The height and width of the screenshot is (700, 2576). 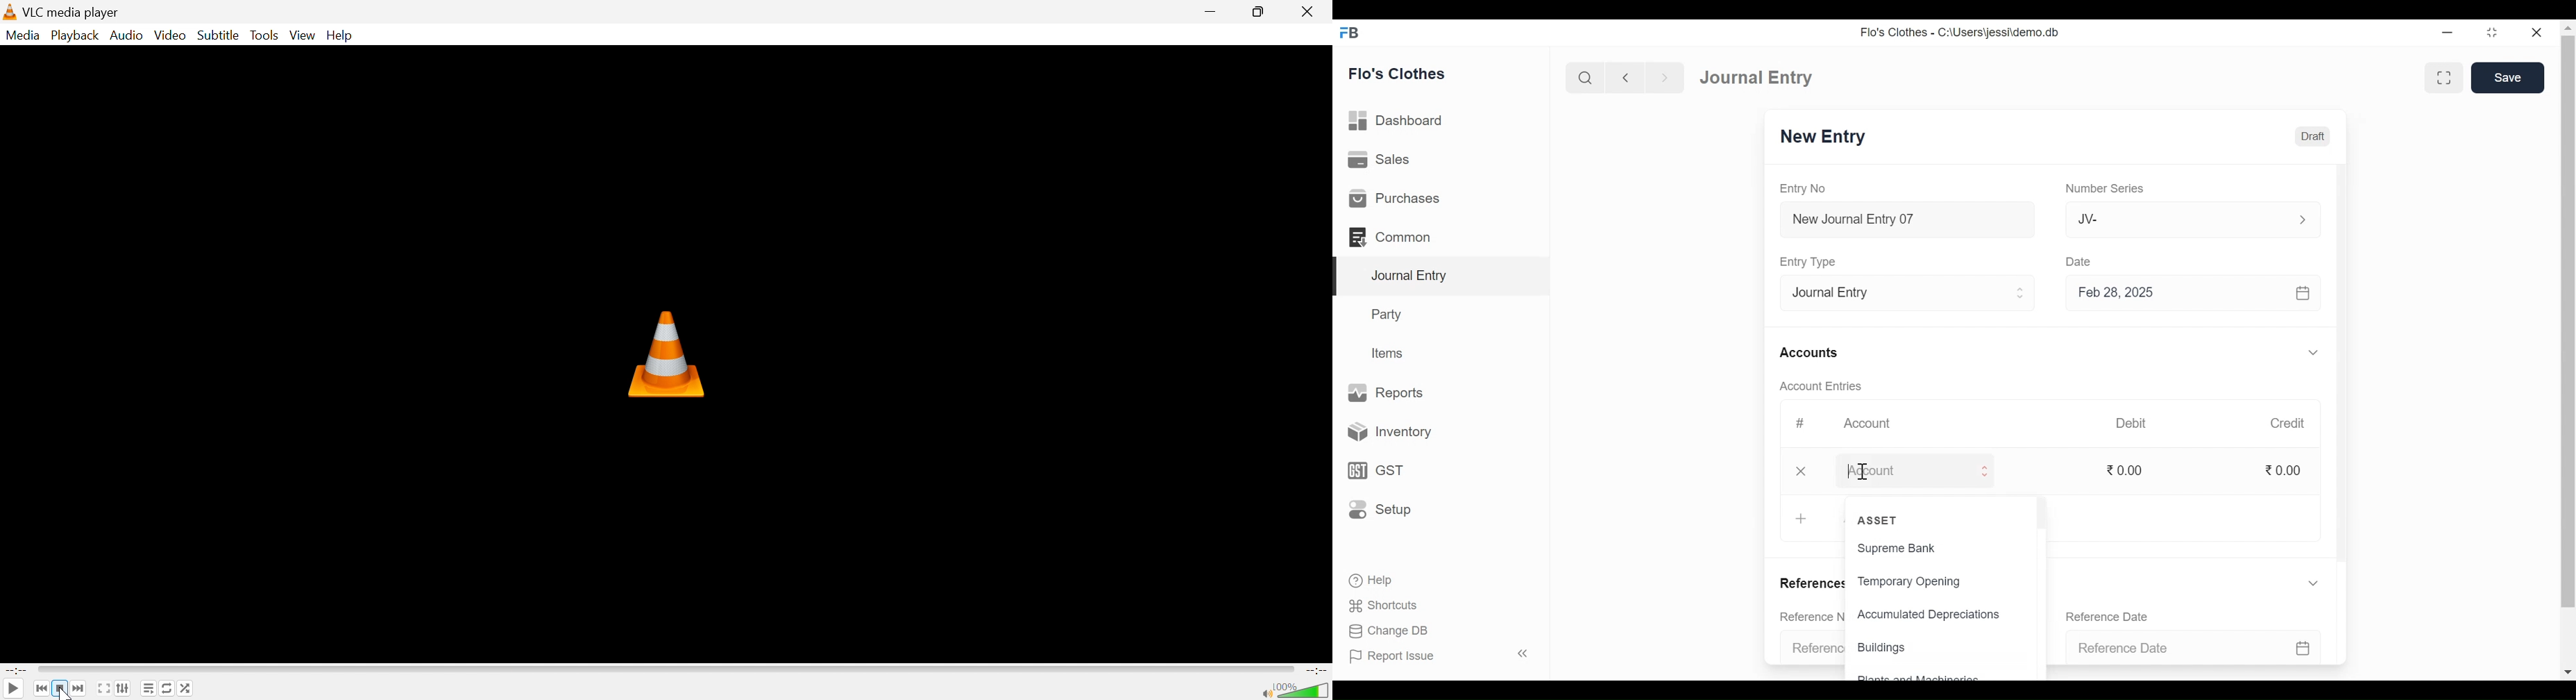 What do you see at coordinates (1391, 603) in the screenshot?
I see `Shortcuts` at bounding box center [1391, 603].